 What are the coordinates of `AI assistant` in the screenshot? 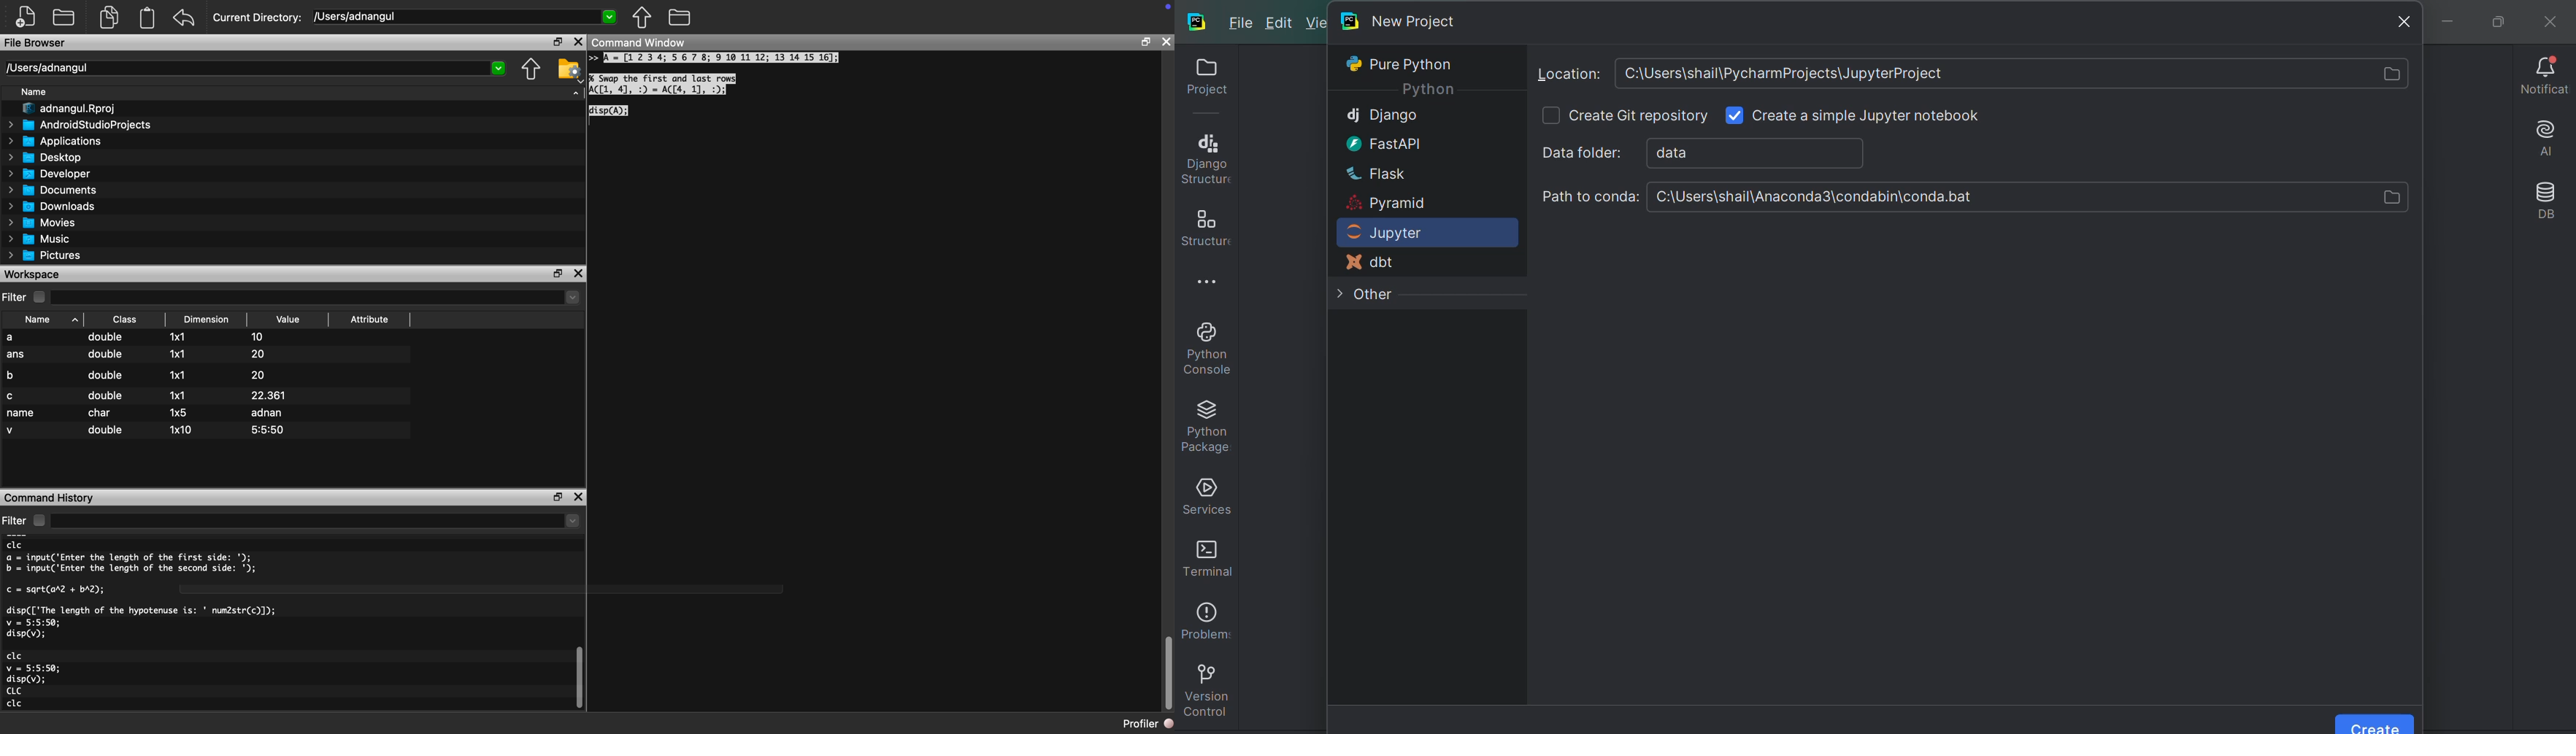 It's located at (2548, 136).